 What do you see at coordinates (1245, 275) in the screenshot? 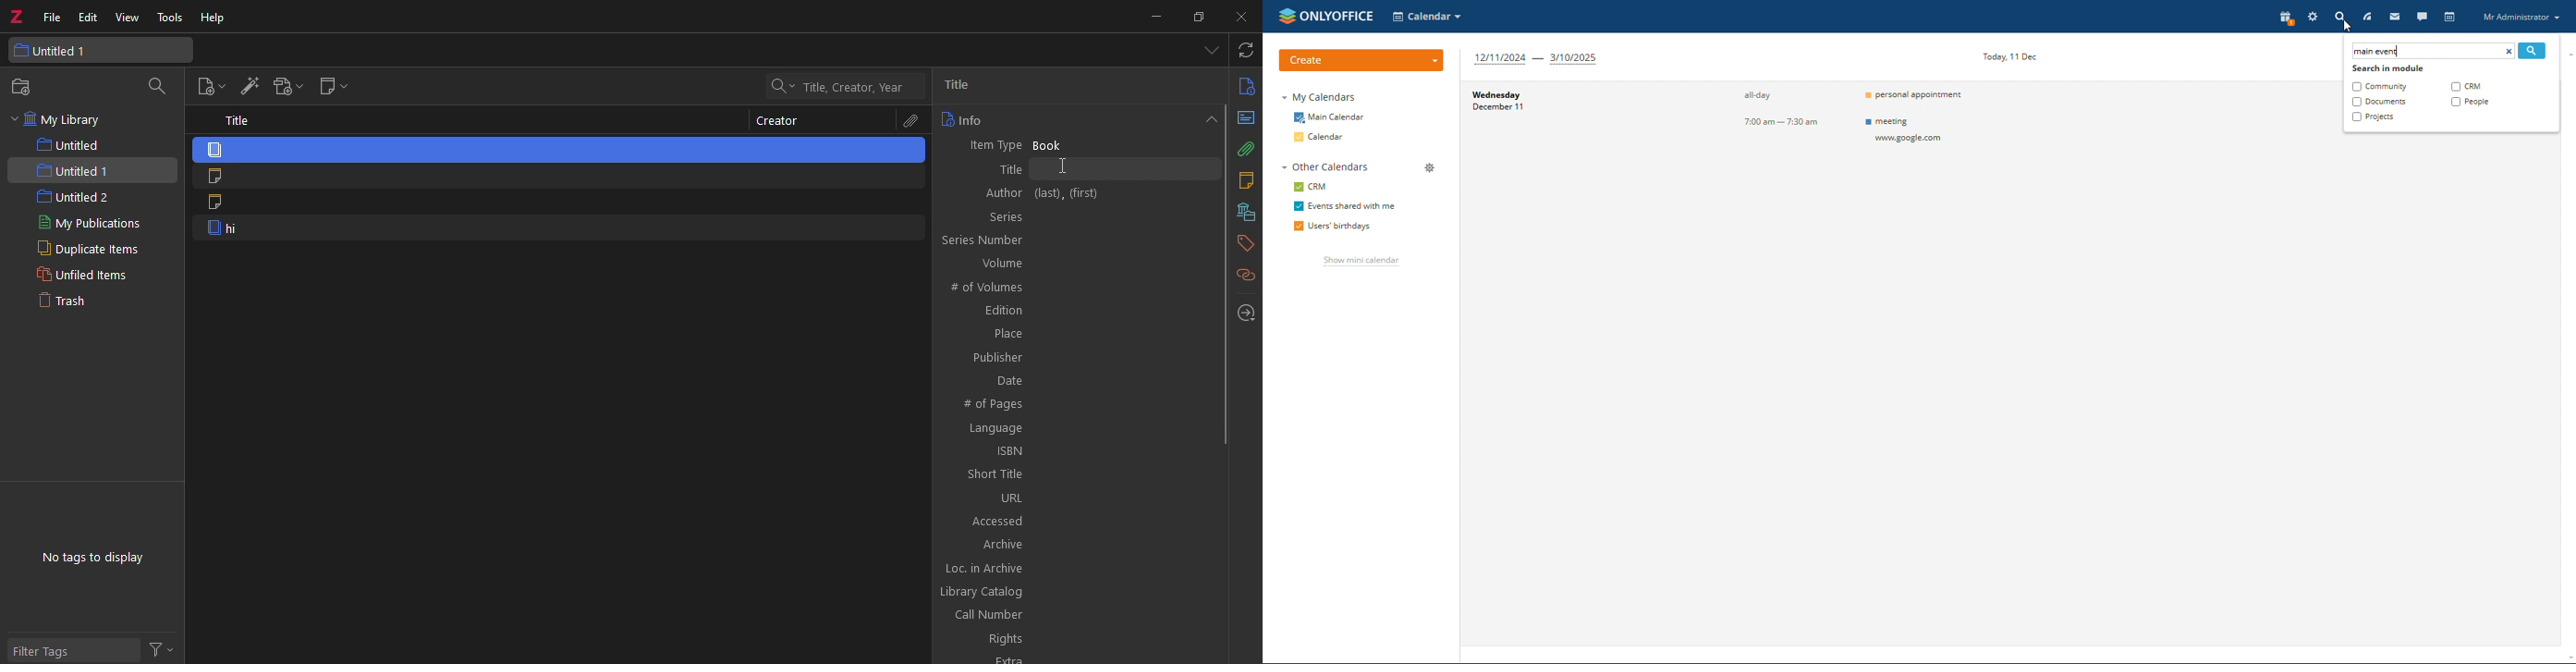
I see `related` at bounding box center [1245, 275].